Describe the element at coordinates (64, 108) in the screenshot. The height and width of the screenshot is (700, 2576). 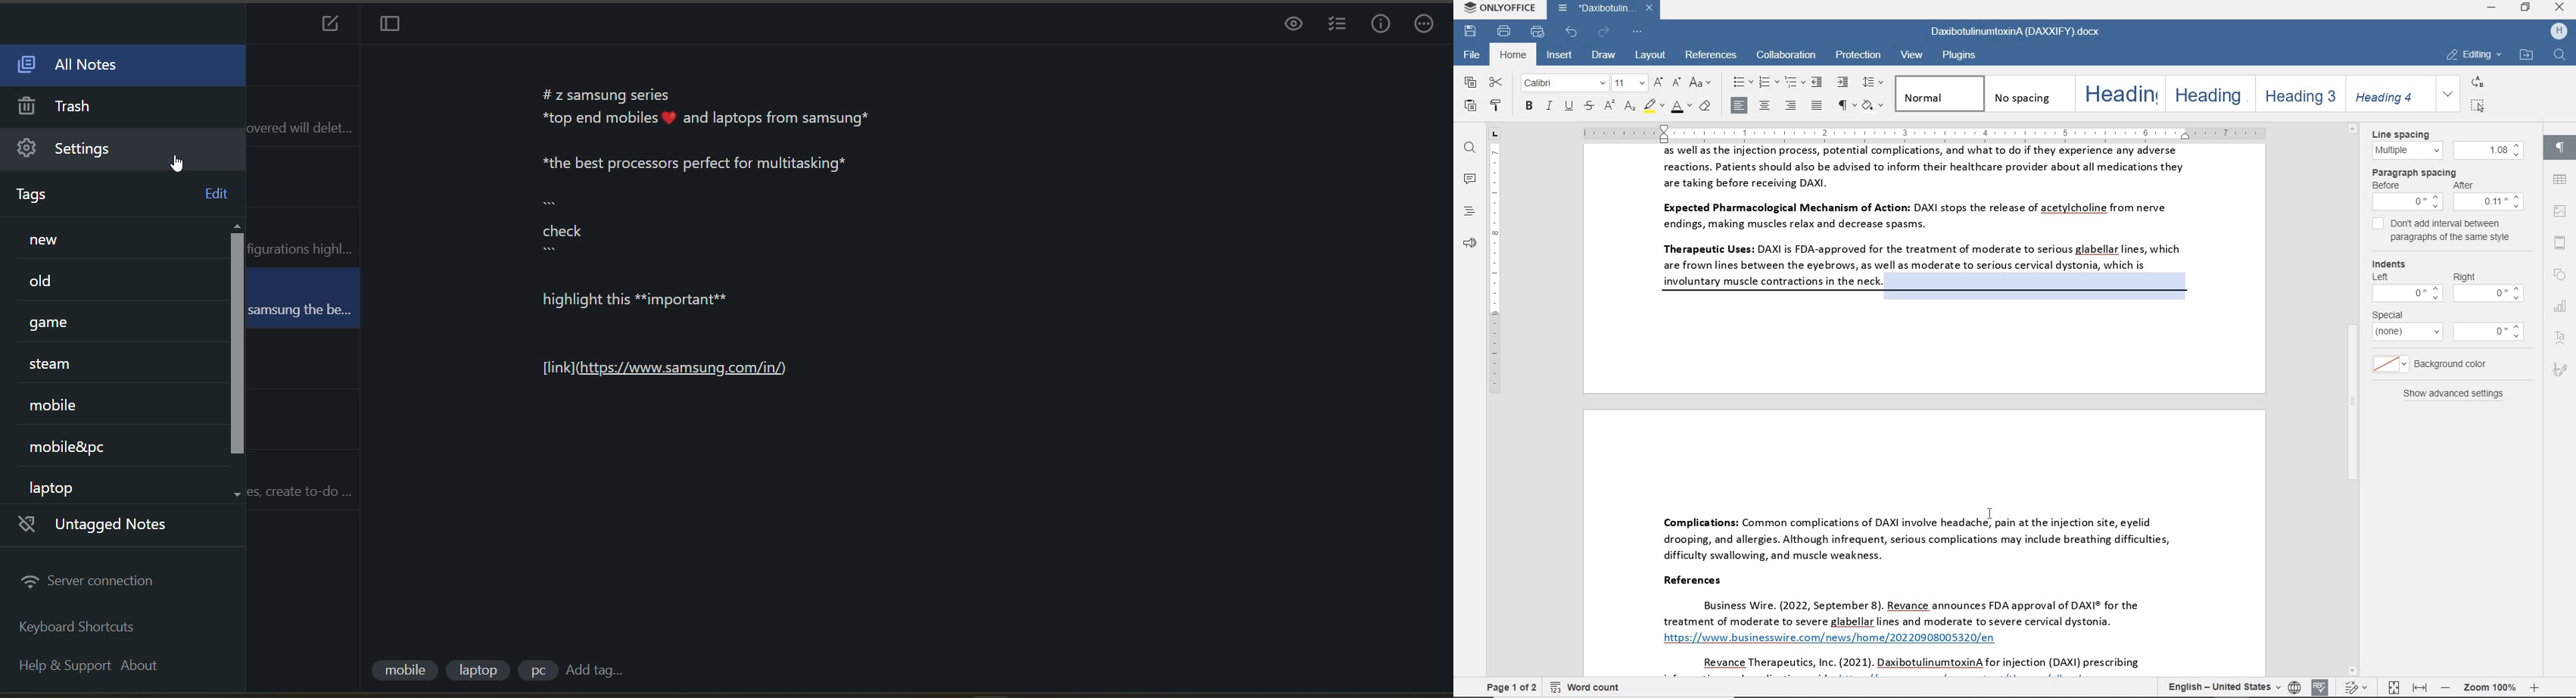
I see `trash` at that location.